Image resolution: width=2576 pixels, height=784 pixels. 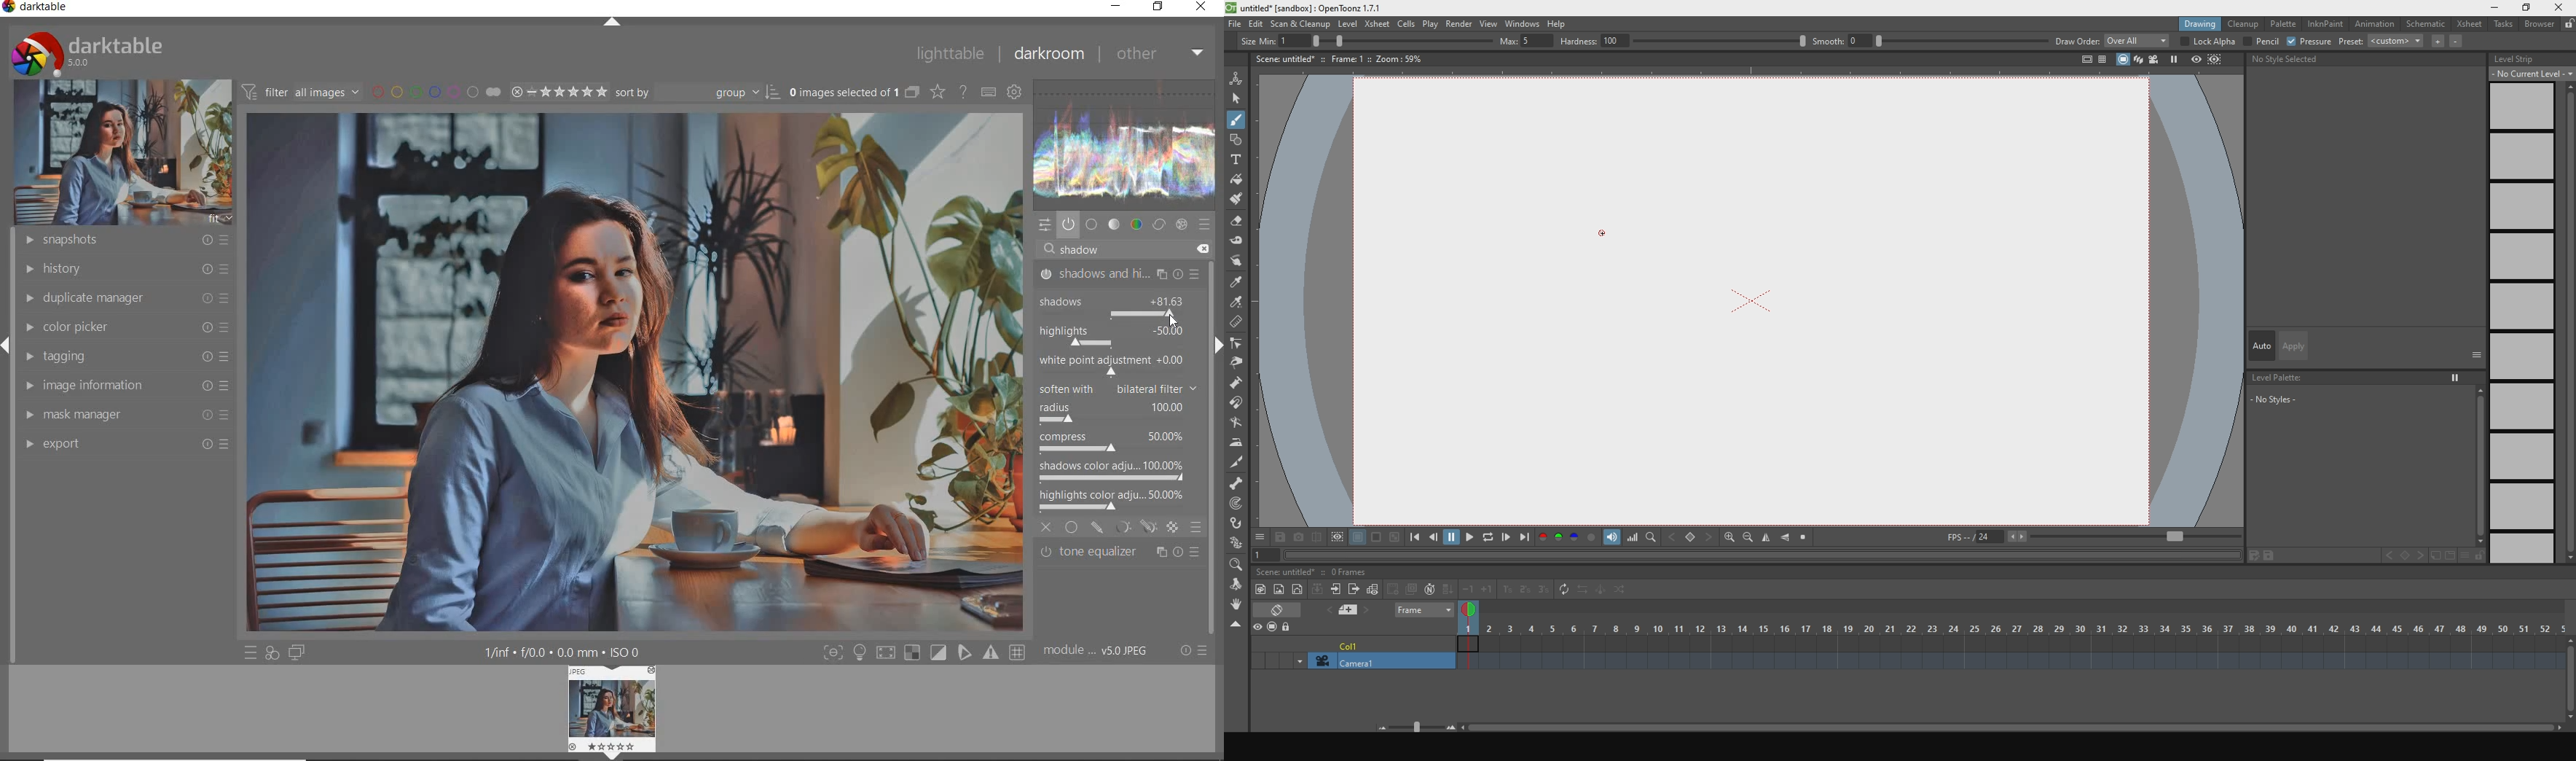 I want to click on masking options, so click(x=1135, y=527).